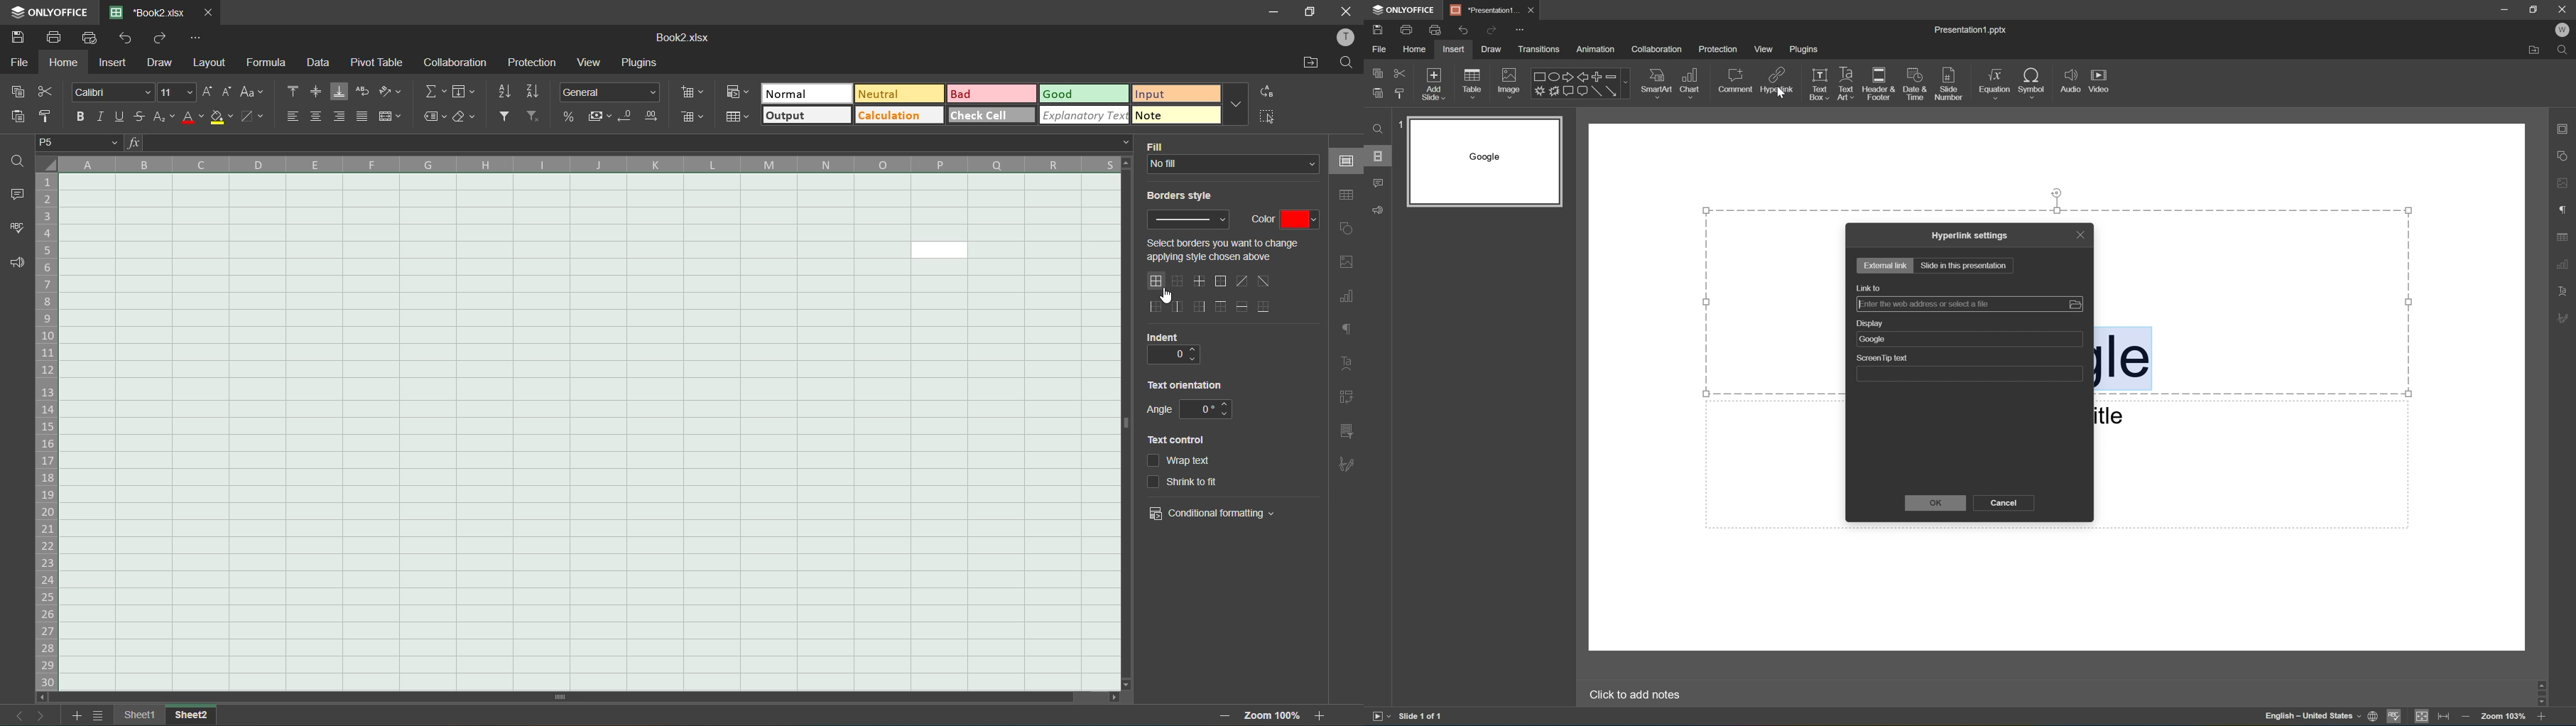 This screenshot has width=2576, height=728. I want to click on redo, so click(162, 40).